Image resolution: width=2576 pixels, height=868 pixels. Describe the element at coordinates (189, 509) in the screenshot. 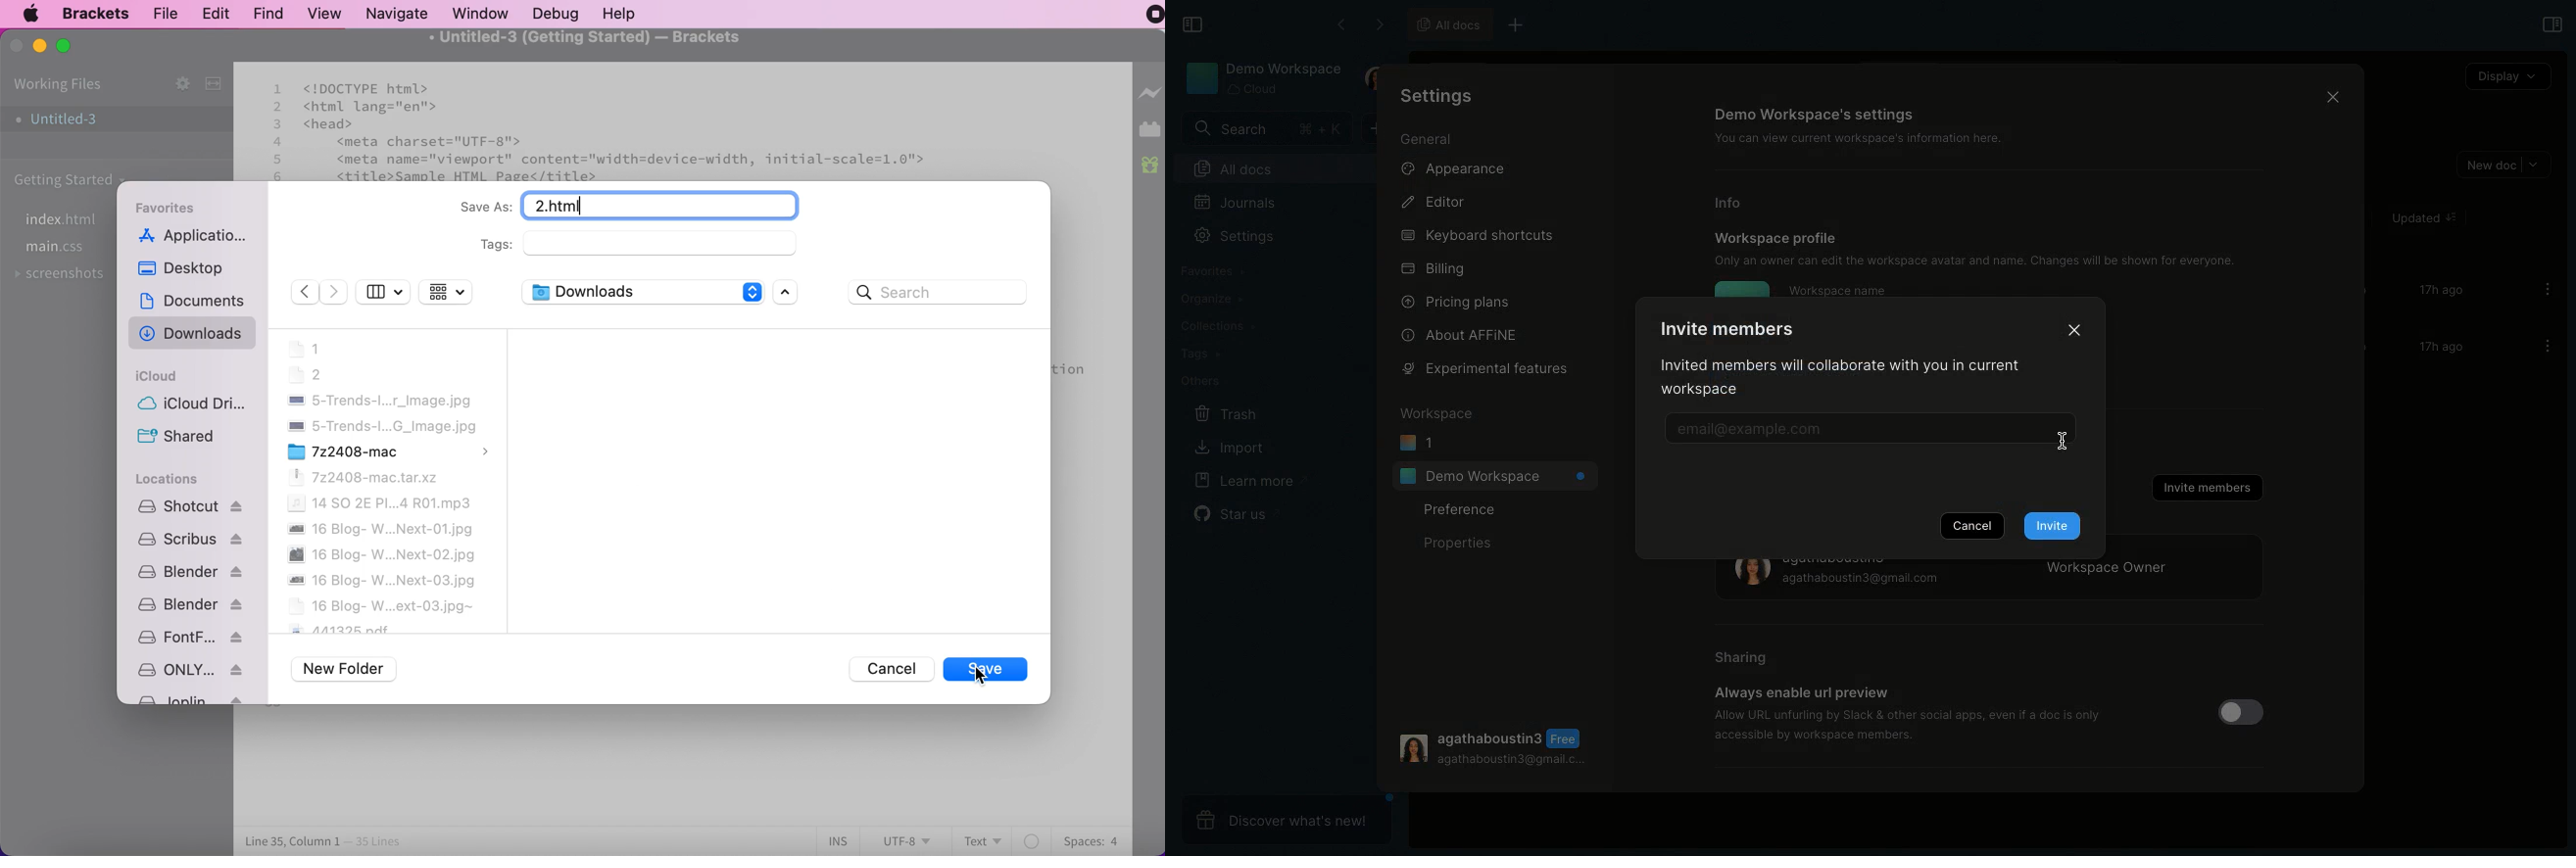

I see `Shotcut` at that location.